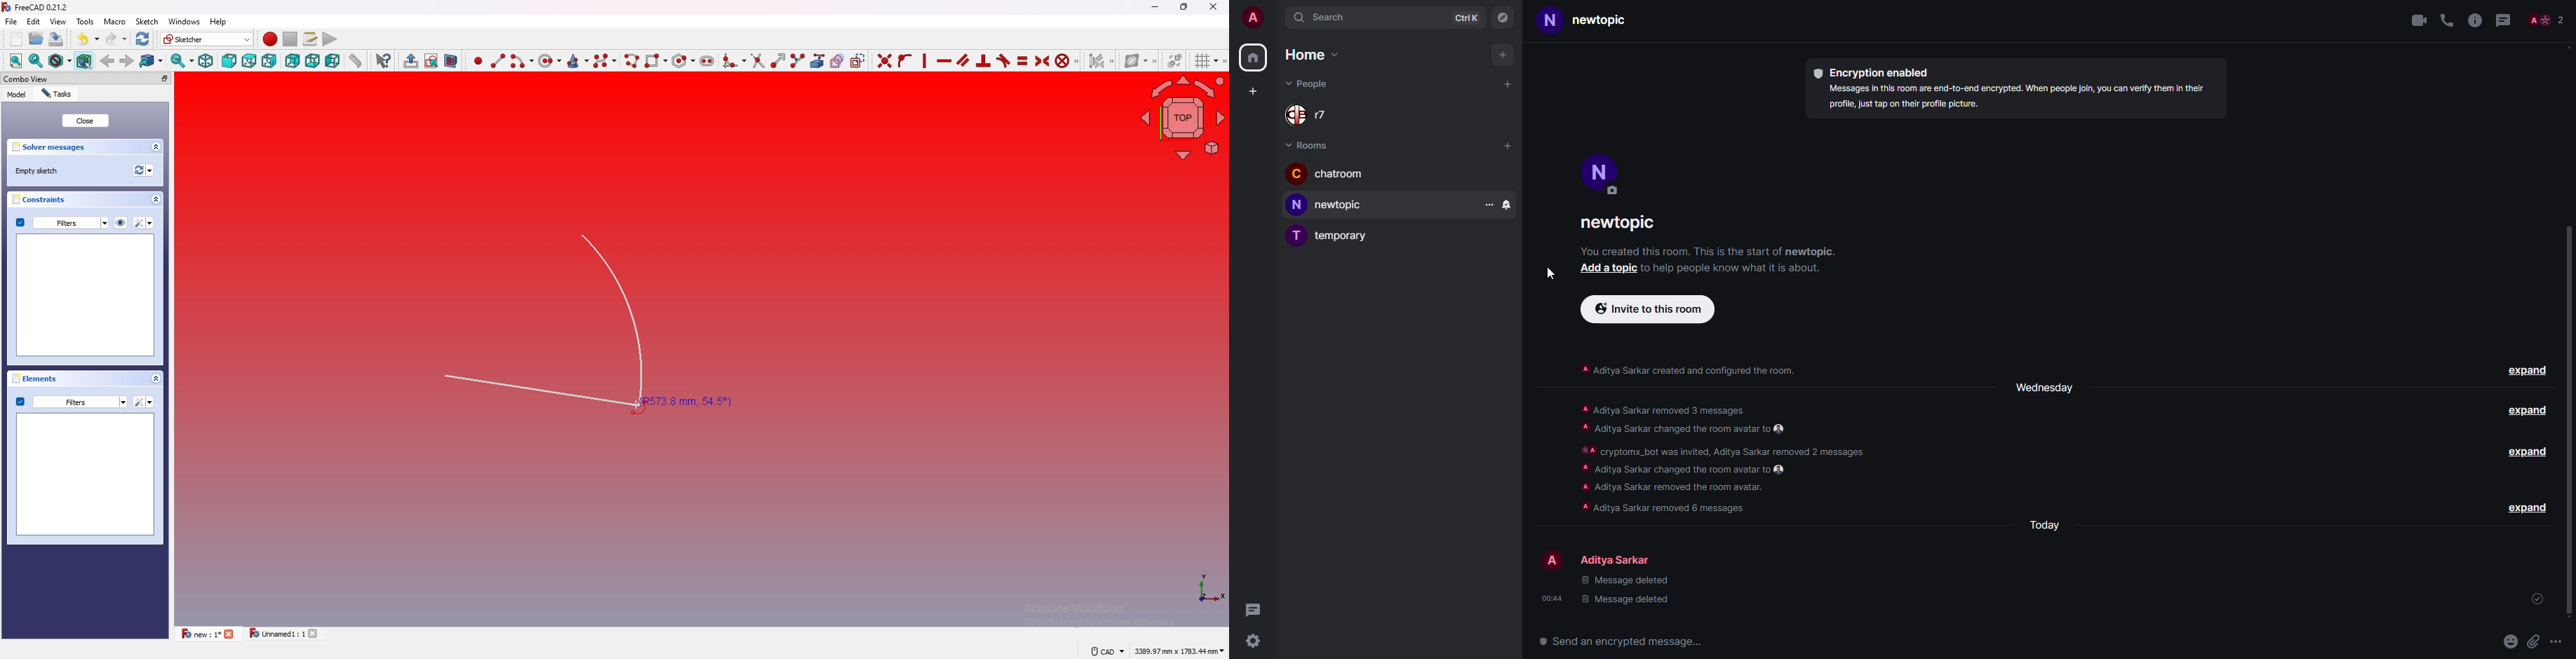 This screenshot has height=672, width=2576. What do you see at coordinates (631, 61) in the screenshot?
I see `create poly line` at bounding box center [631, 61].